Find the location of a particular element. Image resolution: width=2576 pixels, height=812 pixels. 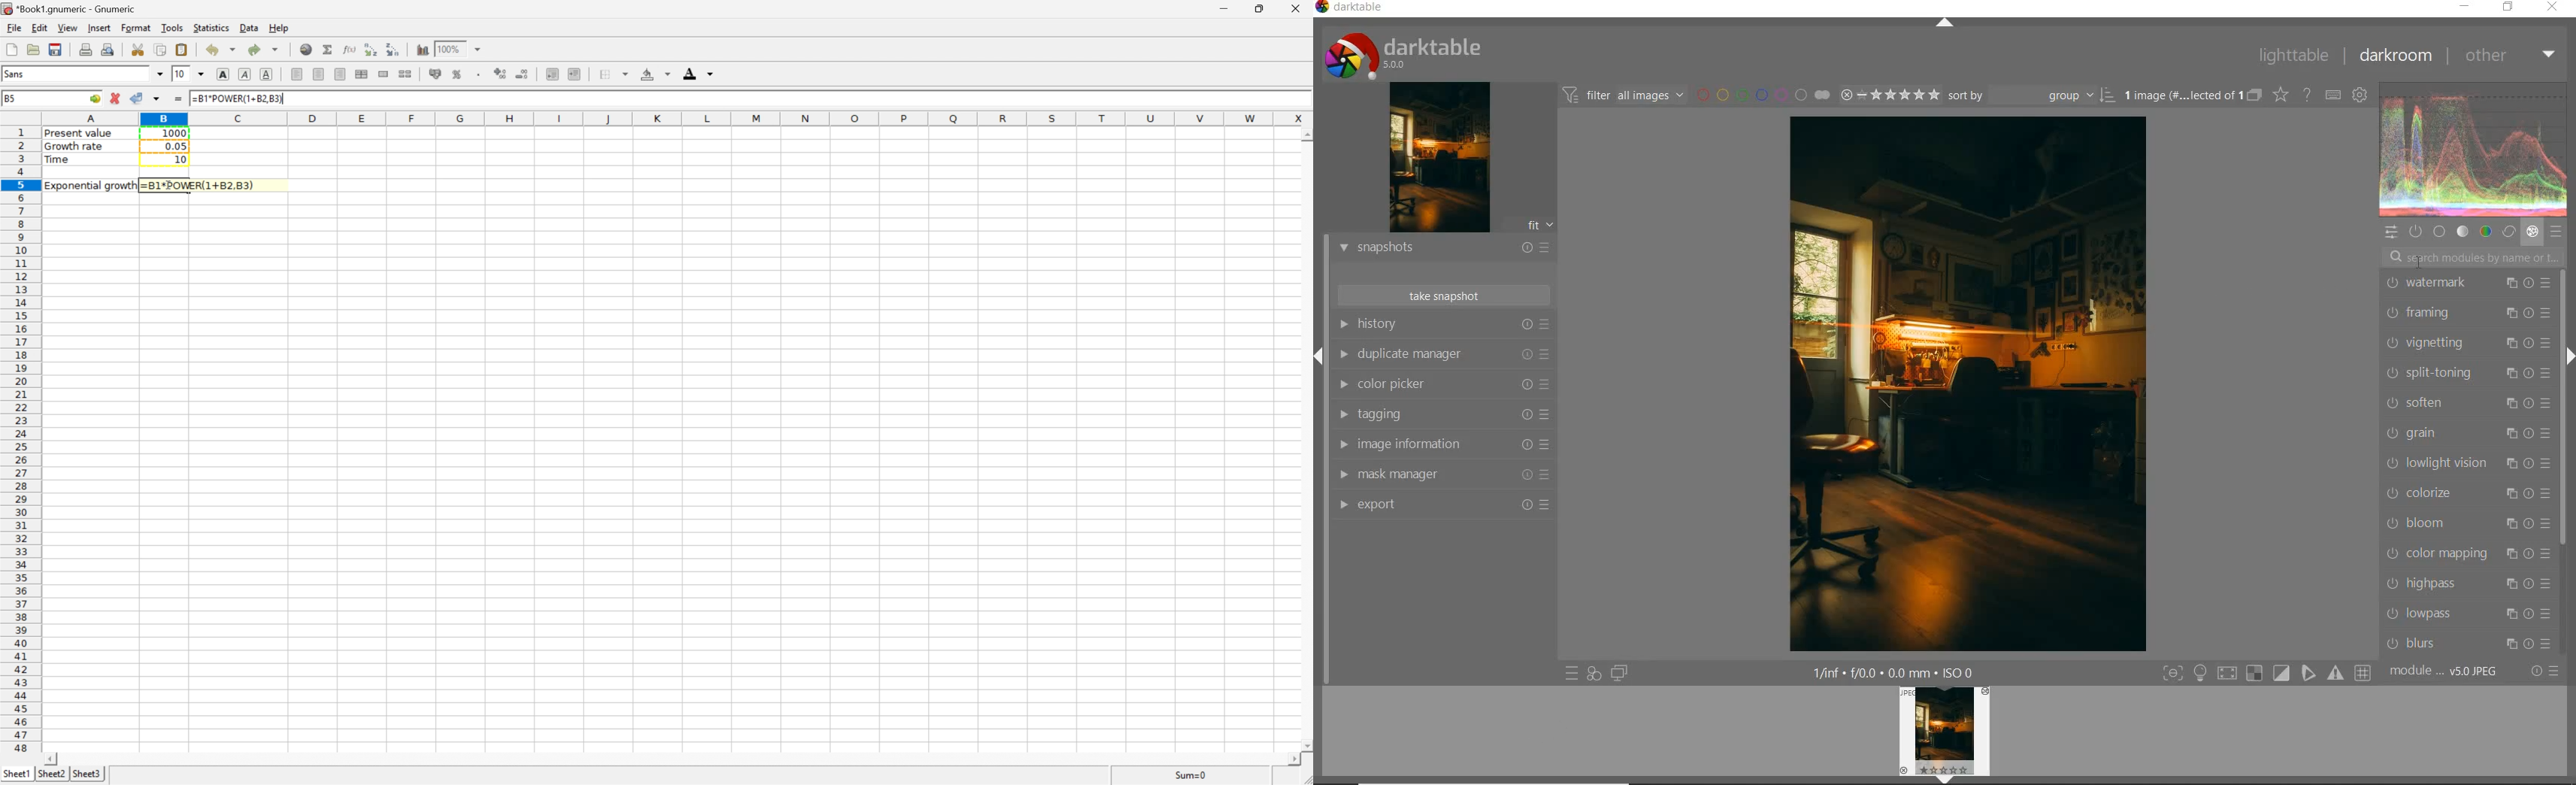

change overlays shown on thumbnails is located at coordinates (2279, 96).